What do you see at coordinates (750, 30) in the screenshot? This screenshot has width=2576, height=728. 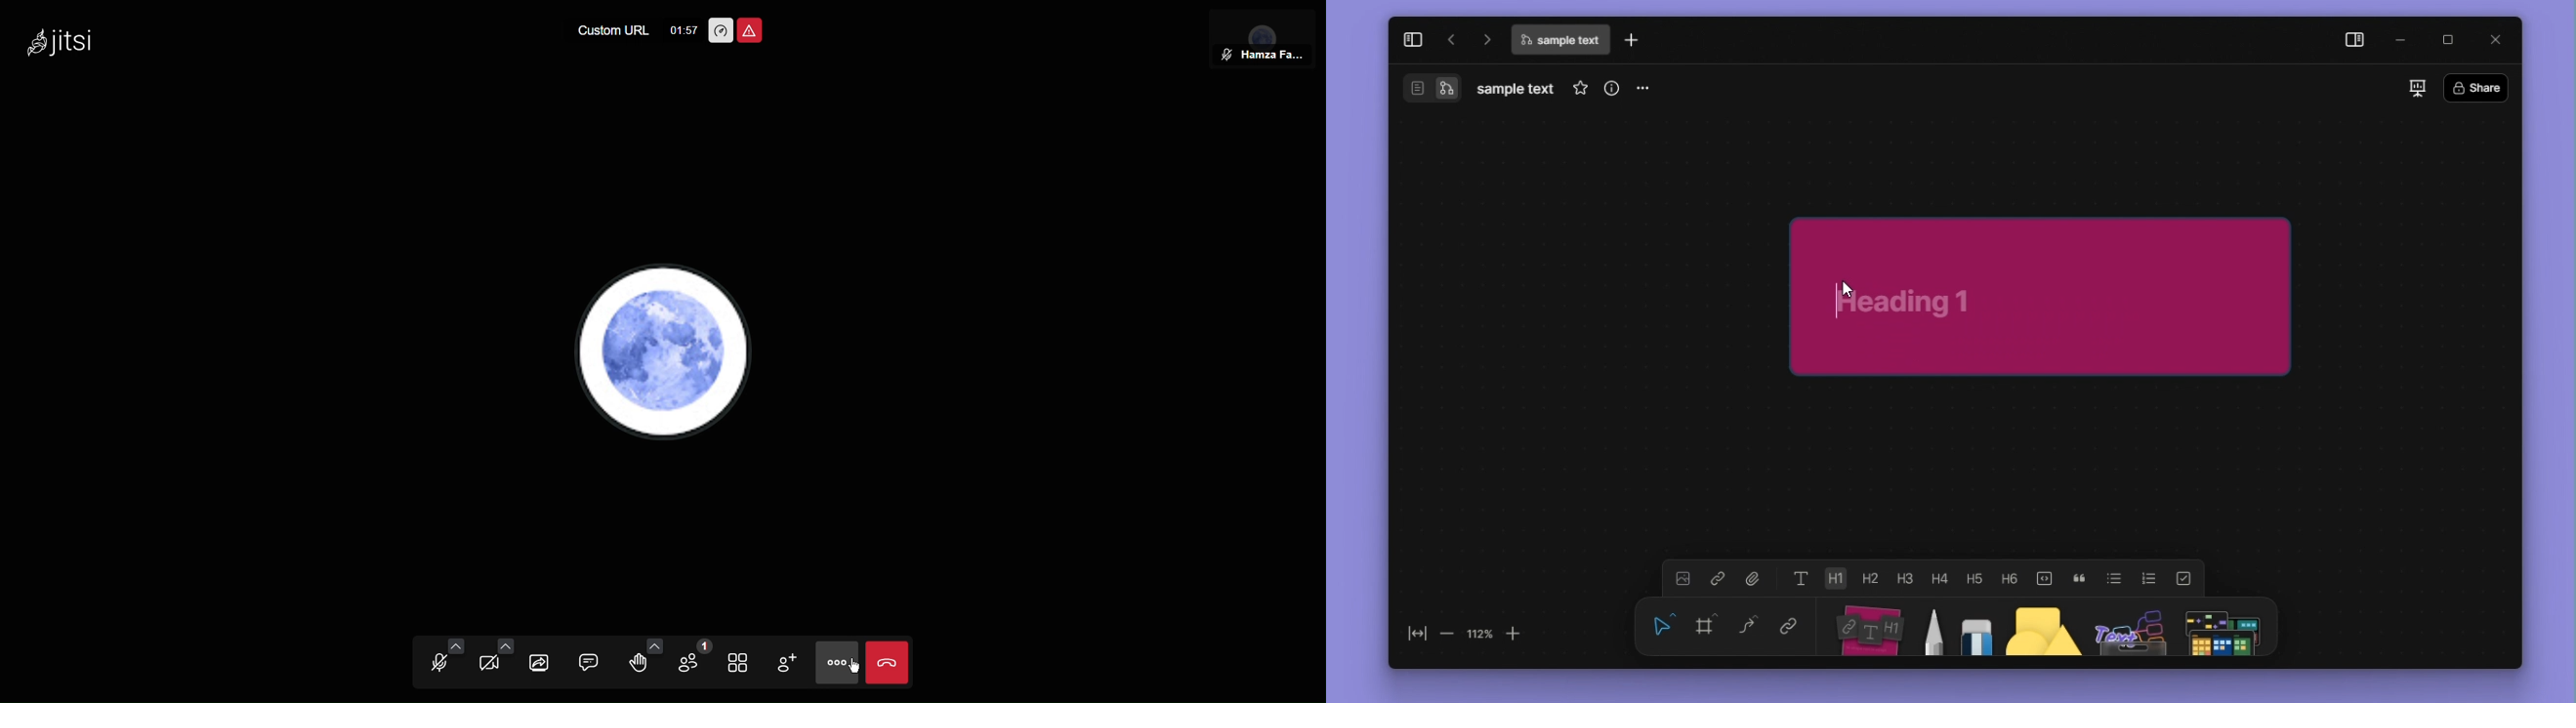 I see `Unsafe` at bounding box center [750, 30].